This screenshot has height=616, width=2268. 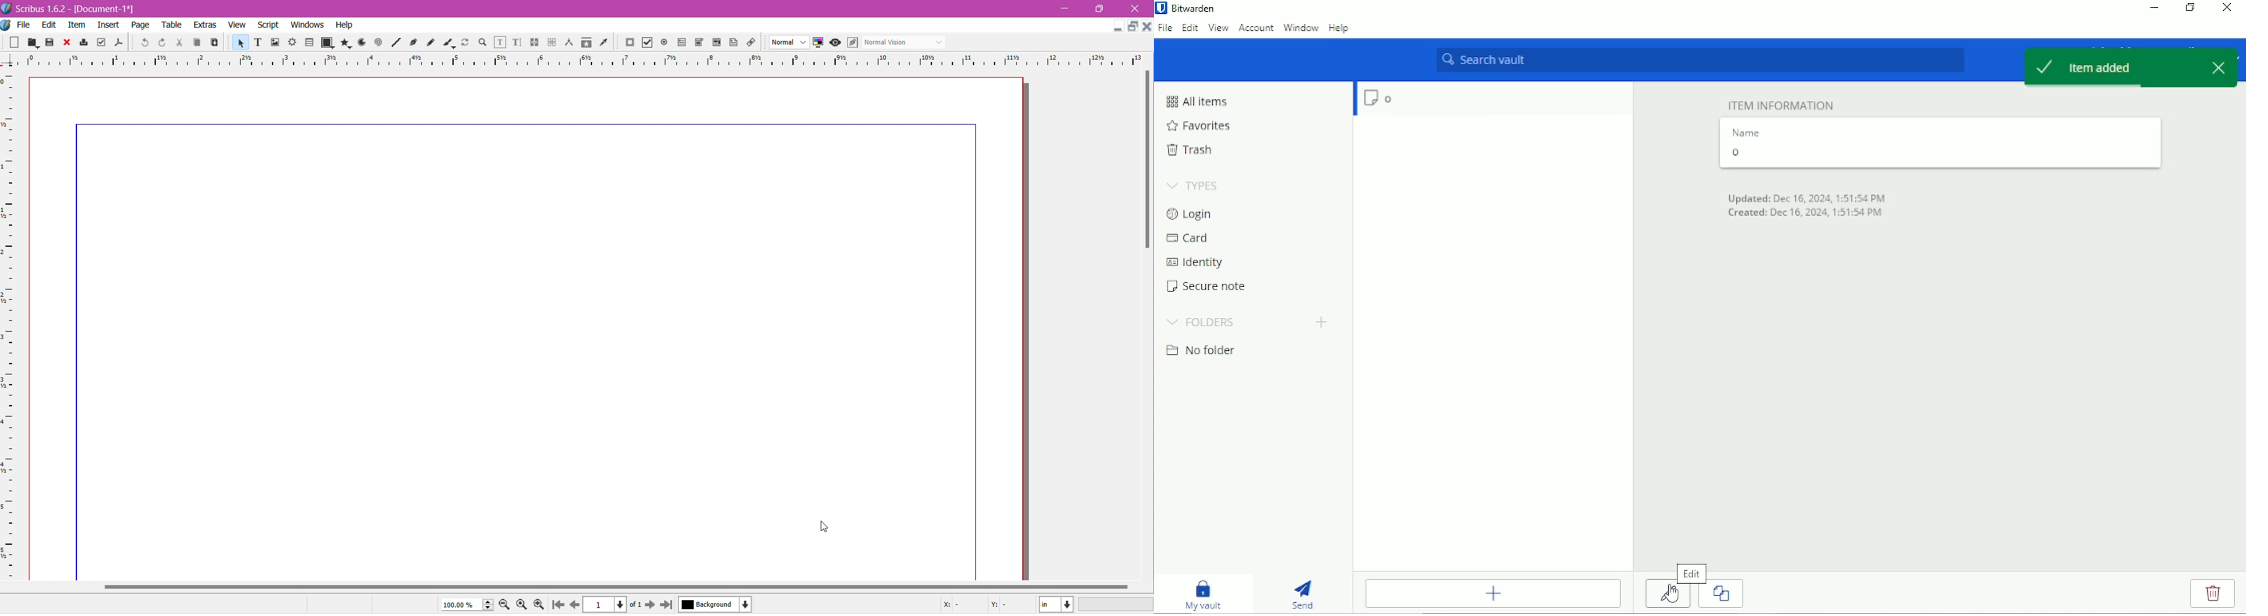 What do you see at coordinates (523, 605) in the screenshot?
I see `zoom to 100%` at bounding box center [523, 605].